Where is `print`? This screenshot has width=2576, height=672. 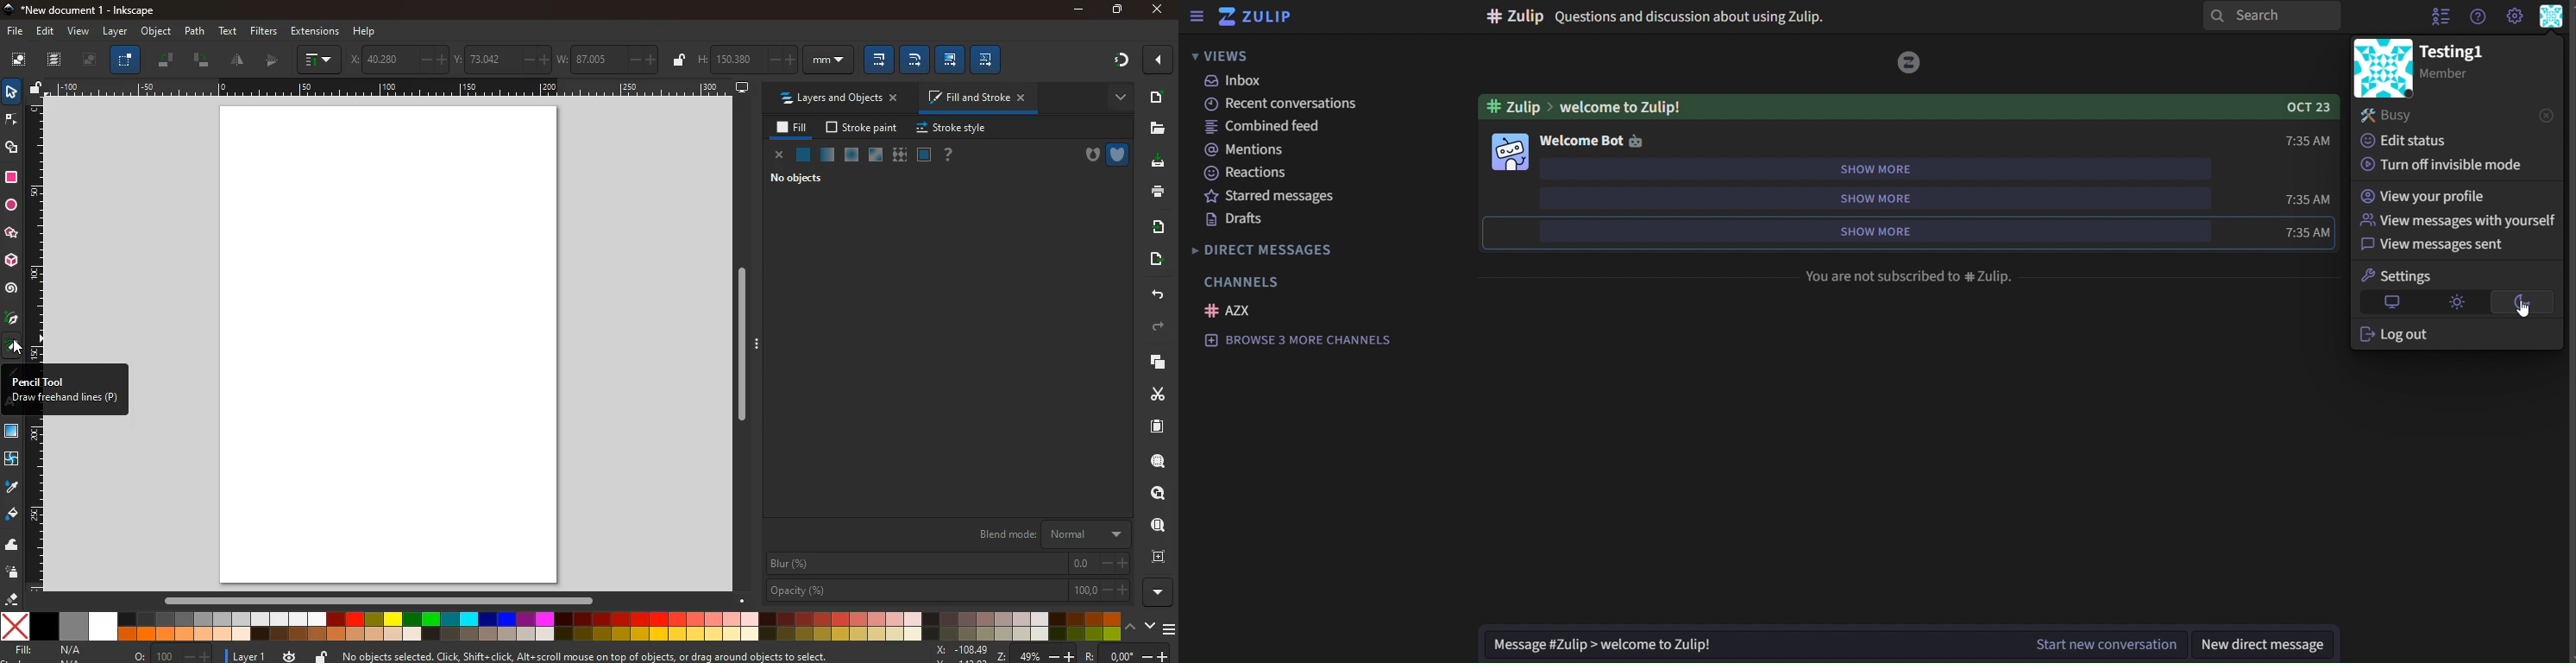
print is located at coordinates (1157, 193).